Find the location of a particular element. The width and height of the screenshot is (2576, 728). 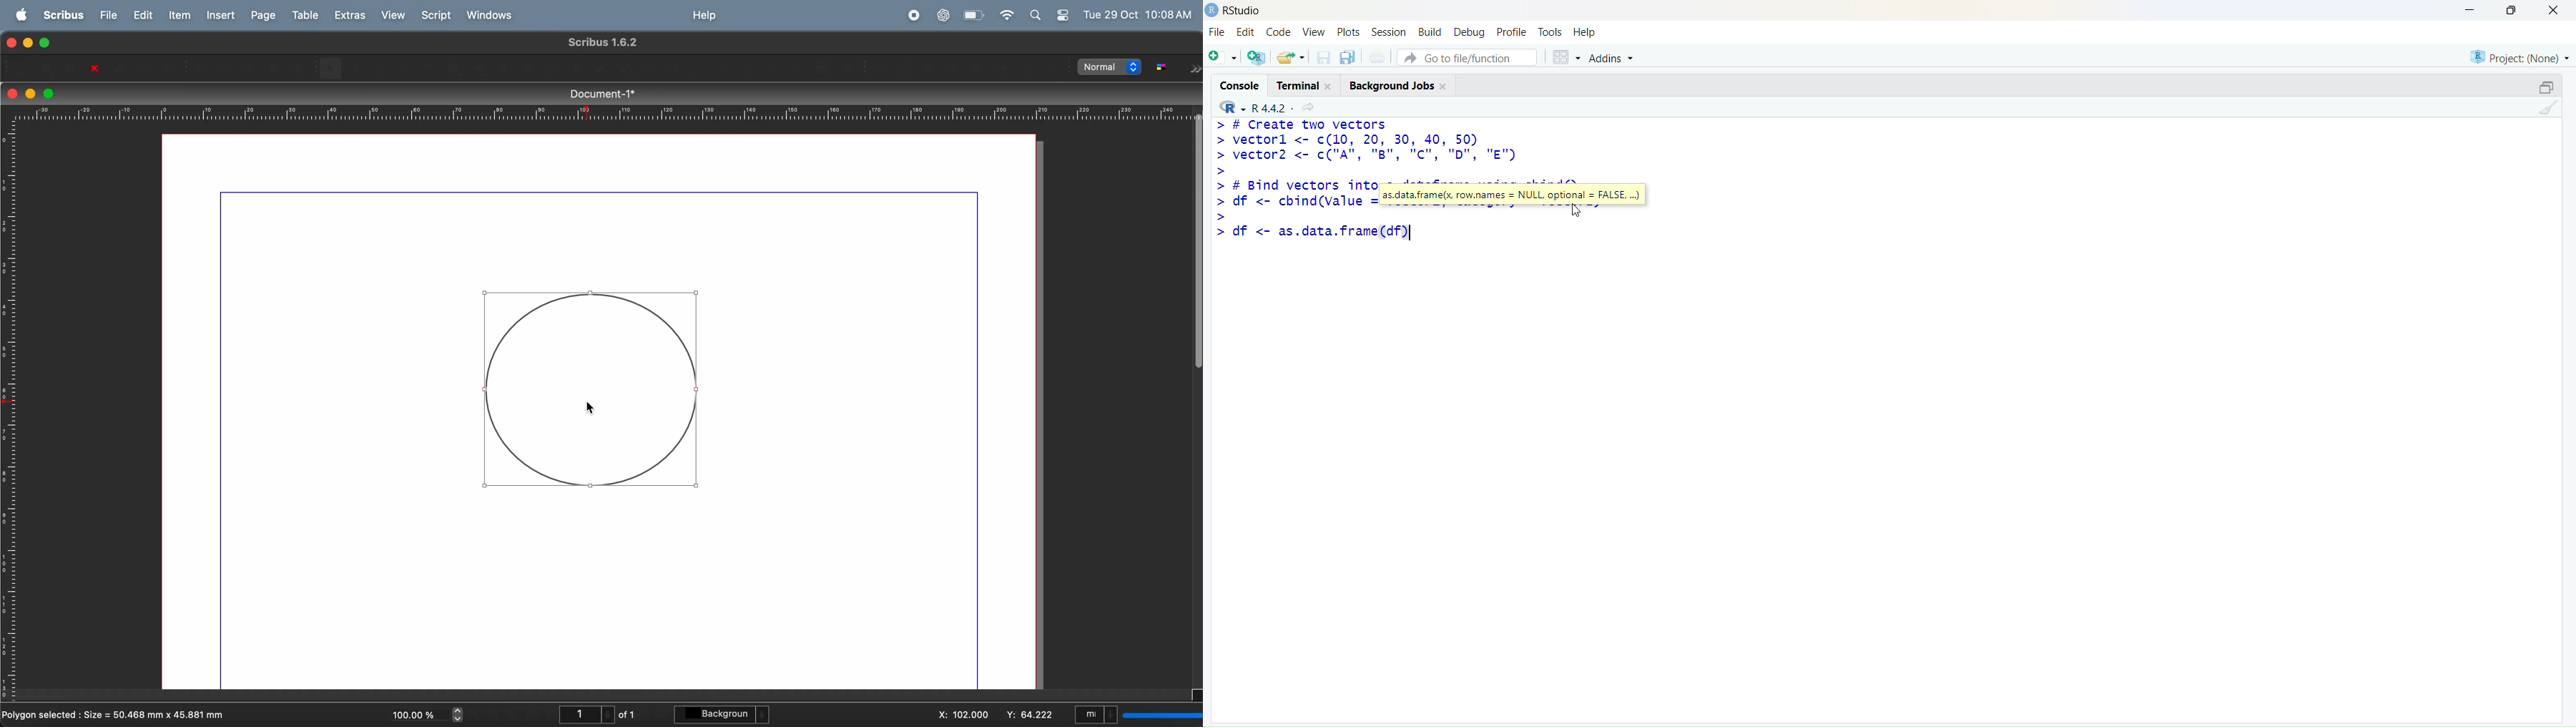

battery is located at coordinates (973, 14).